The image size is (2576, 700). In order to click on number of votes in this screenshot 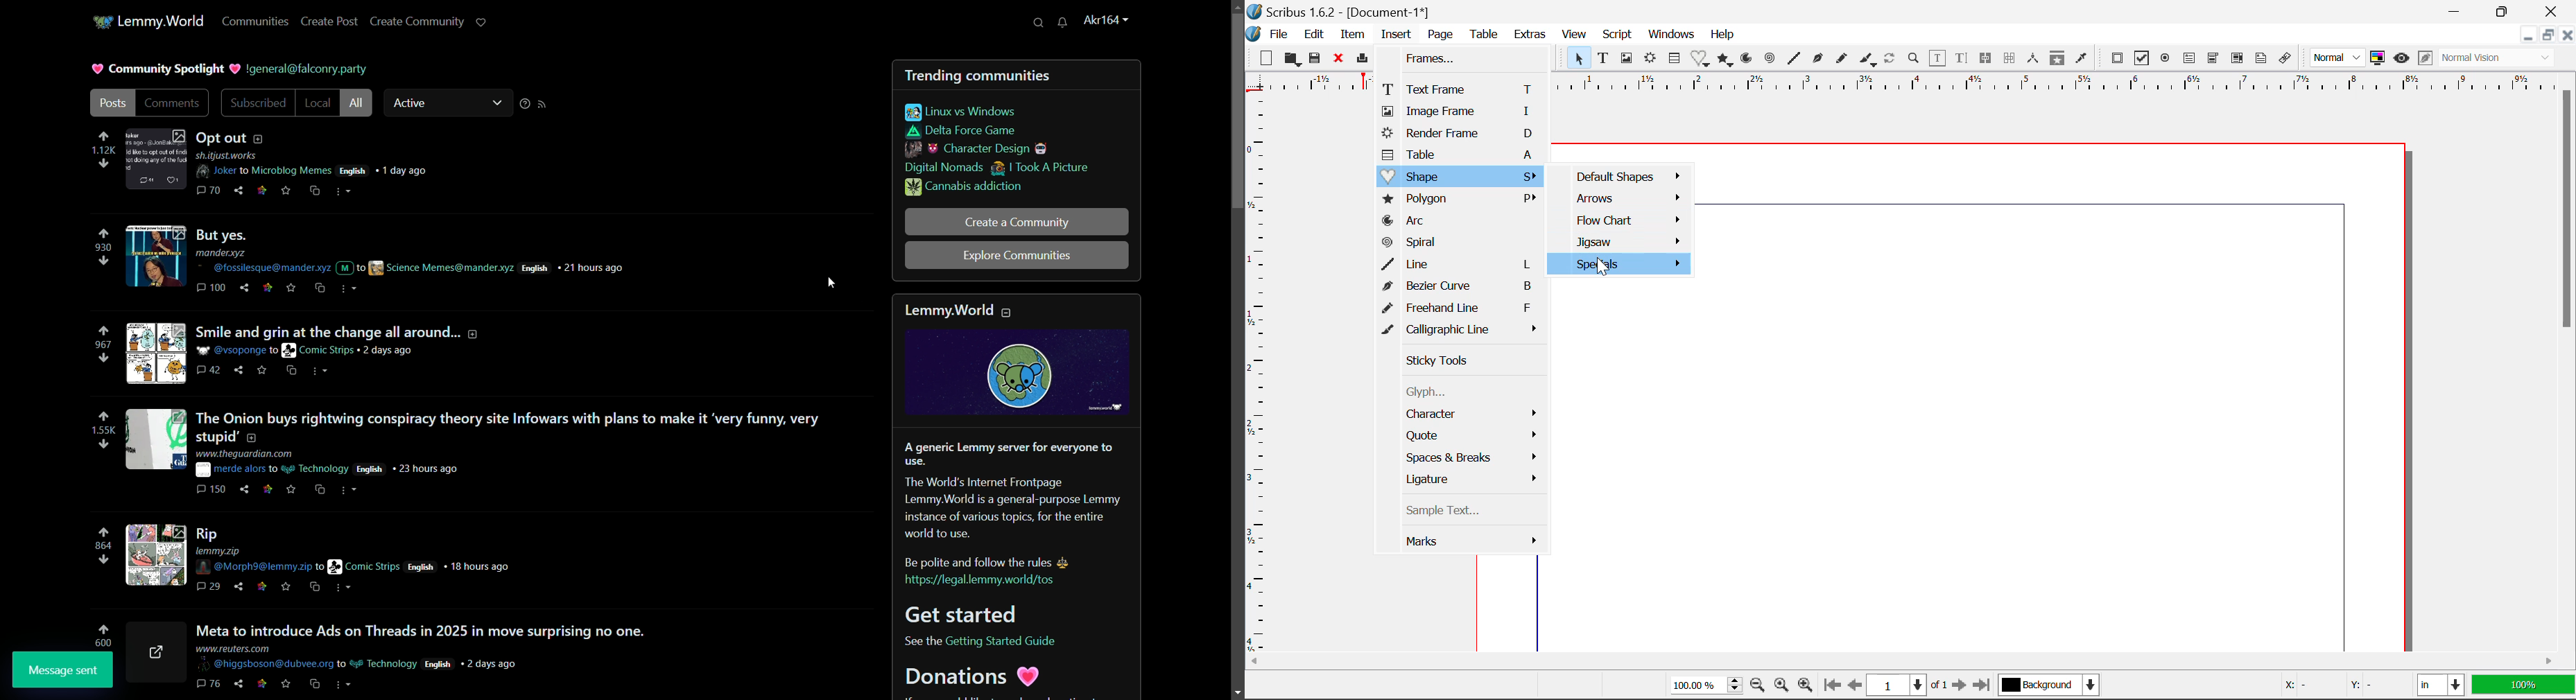, I will do `click(102, 429)`.